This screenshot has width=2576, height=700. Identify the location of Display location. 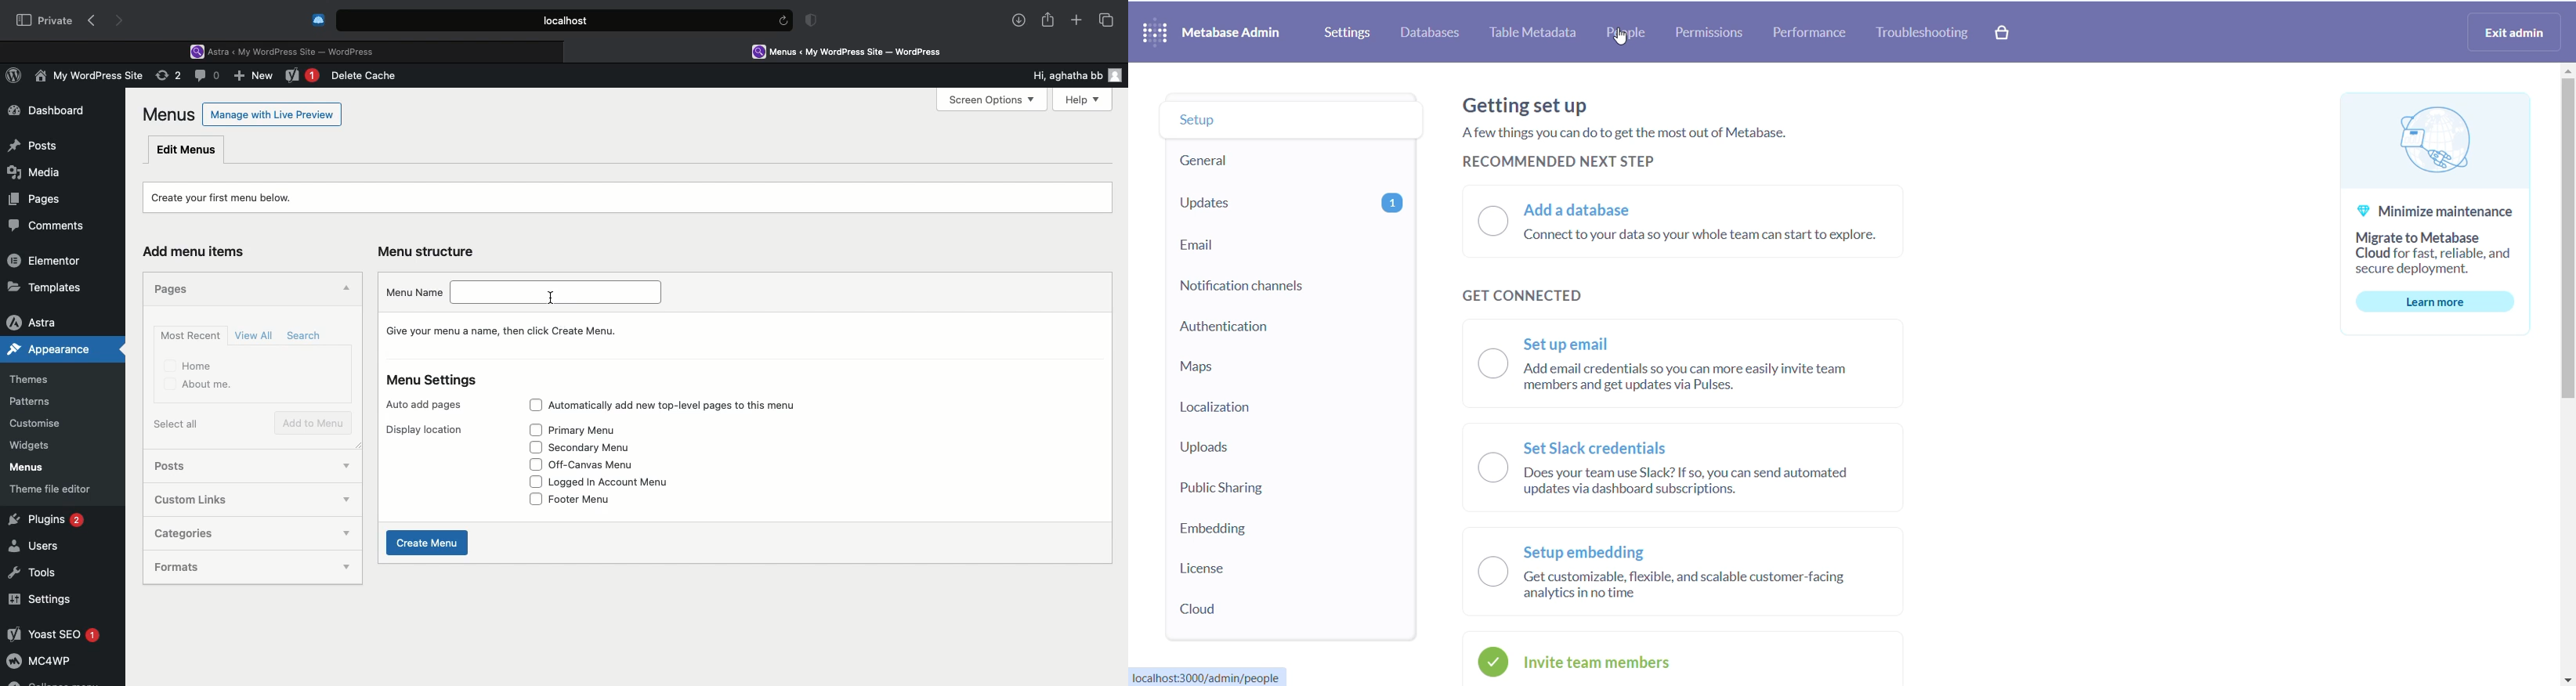
(424, 430).